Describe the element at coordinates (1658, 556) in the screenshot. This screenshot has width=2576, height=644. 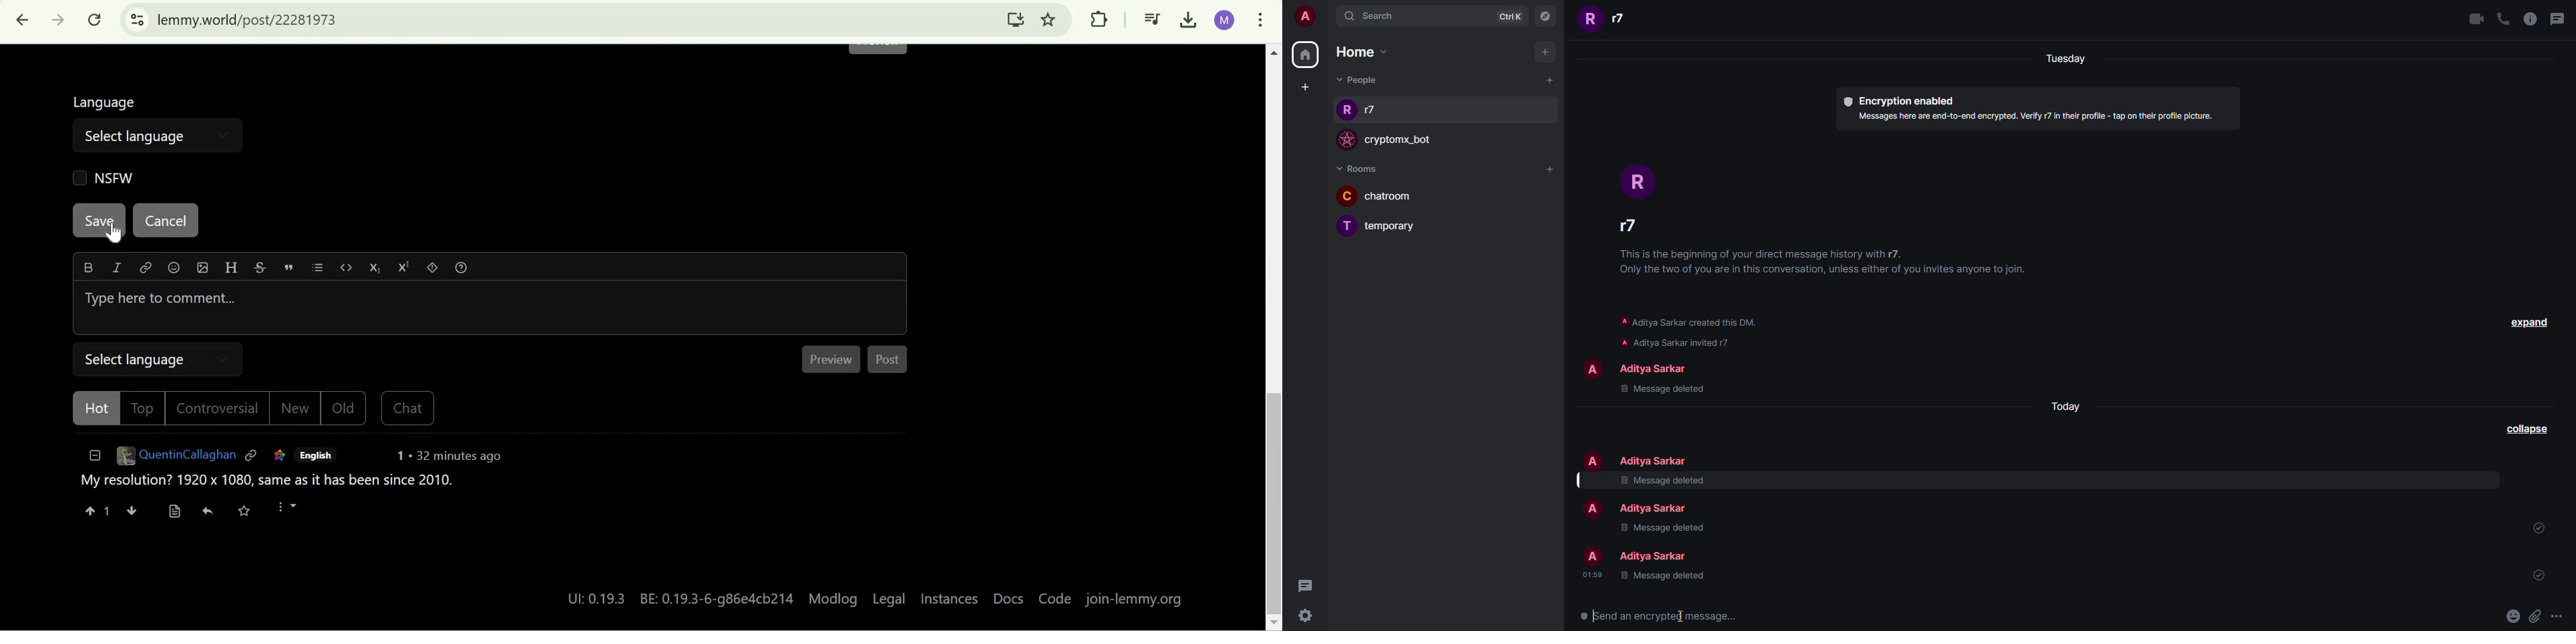
I see `people` at that location.